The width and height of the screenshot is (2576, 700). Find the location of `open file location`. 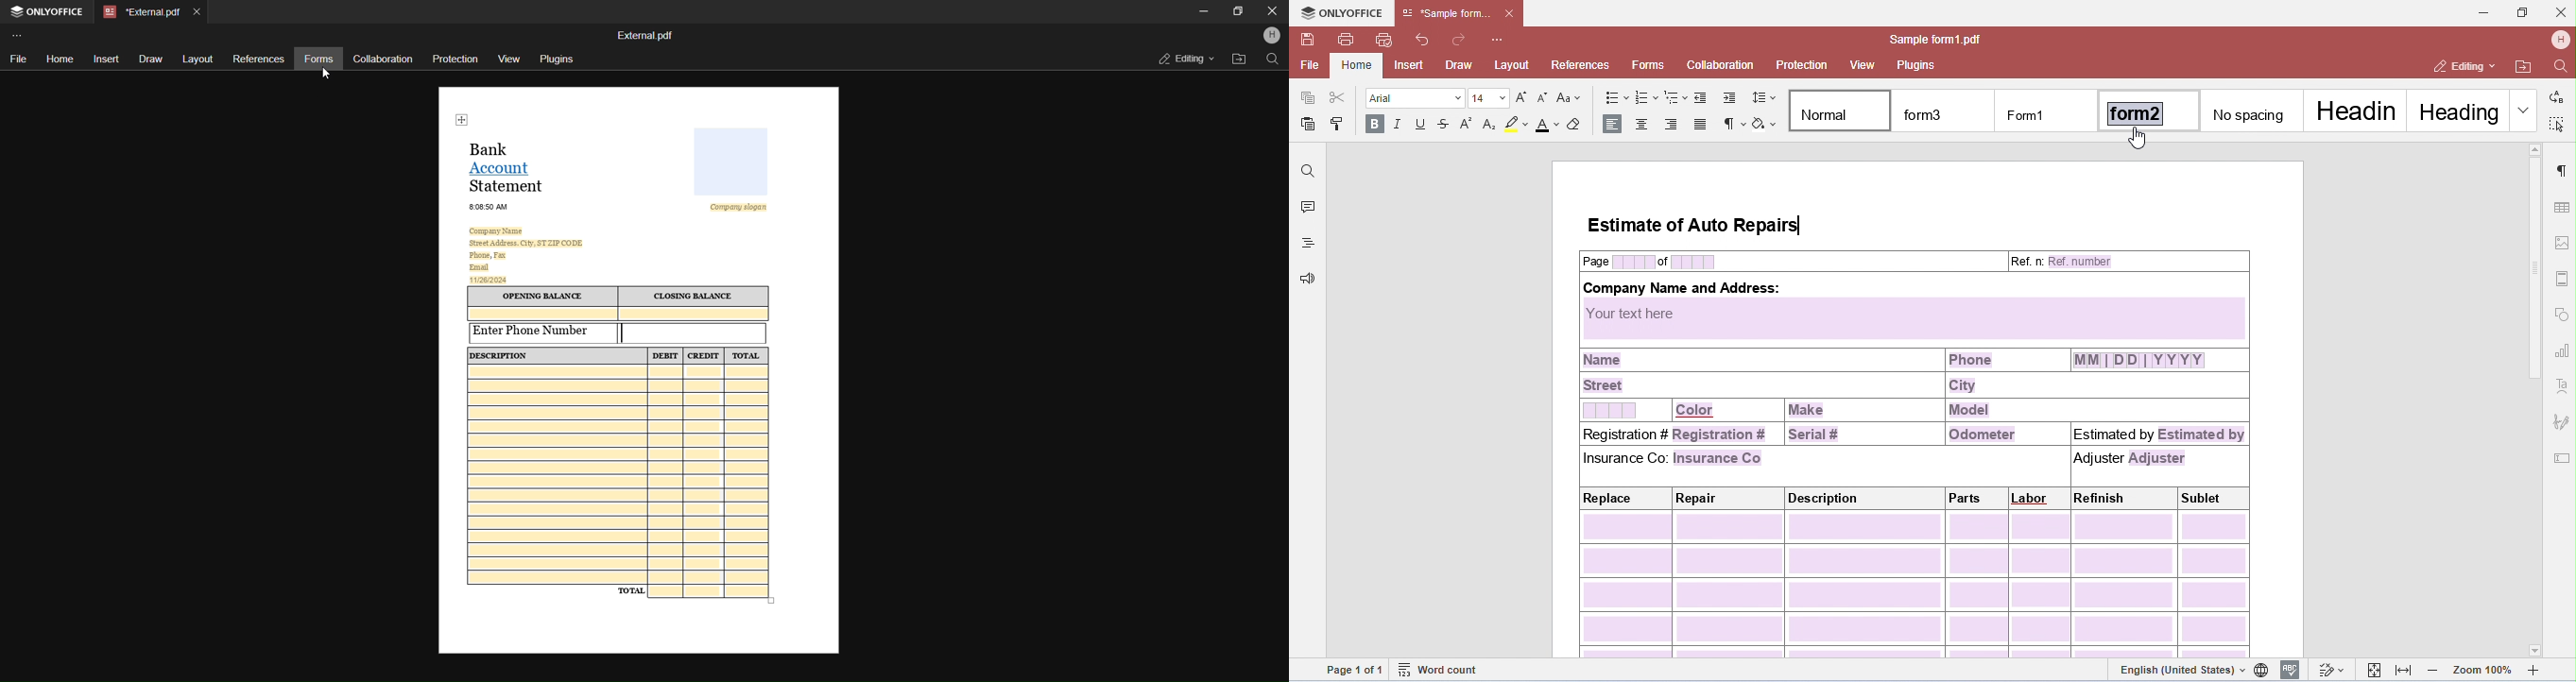

open file location is located at coordinates (1239, 58).